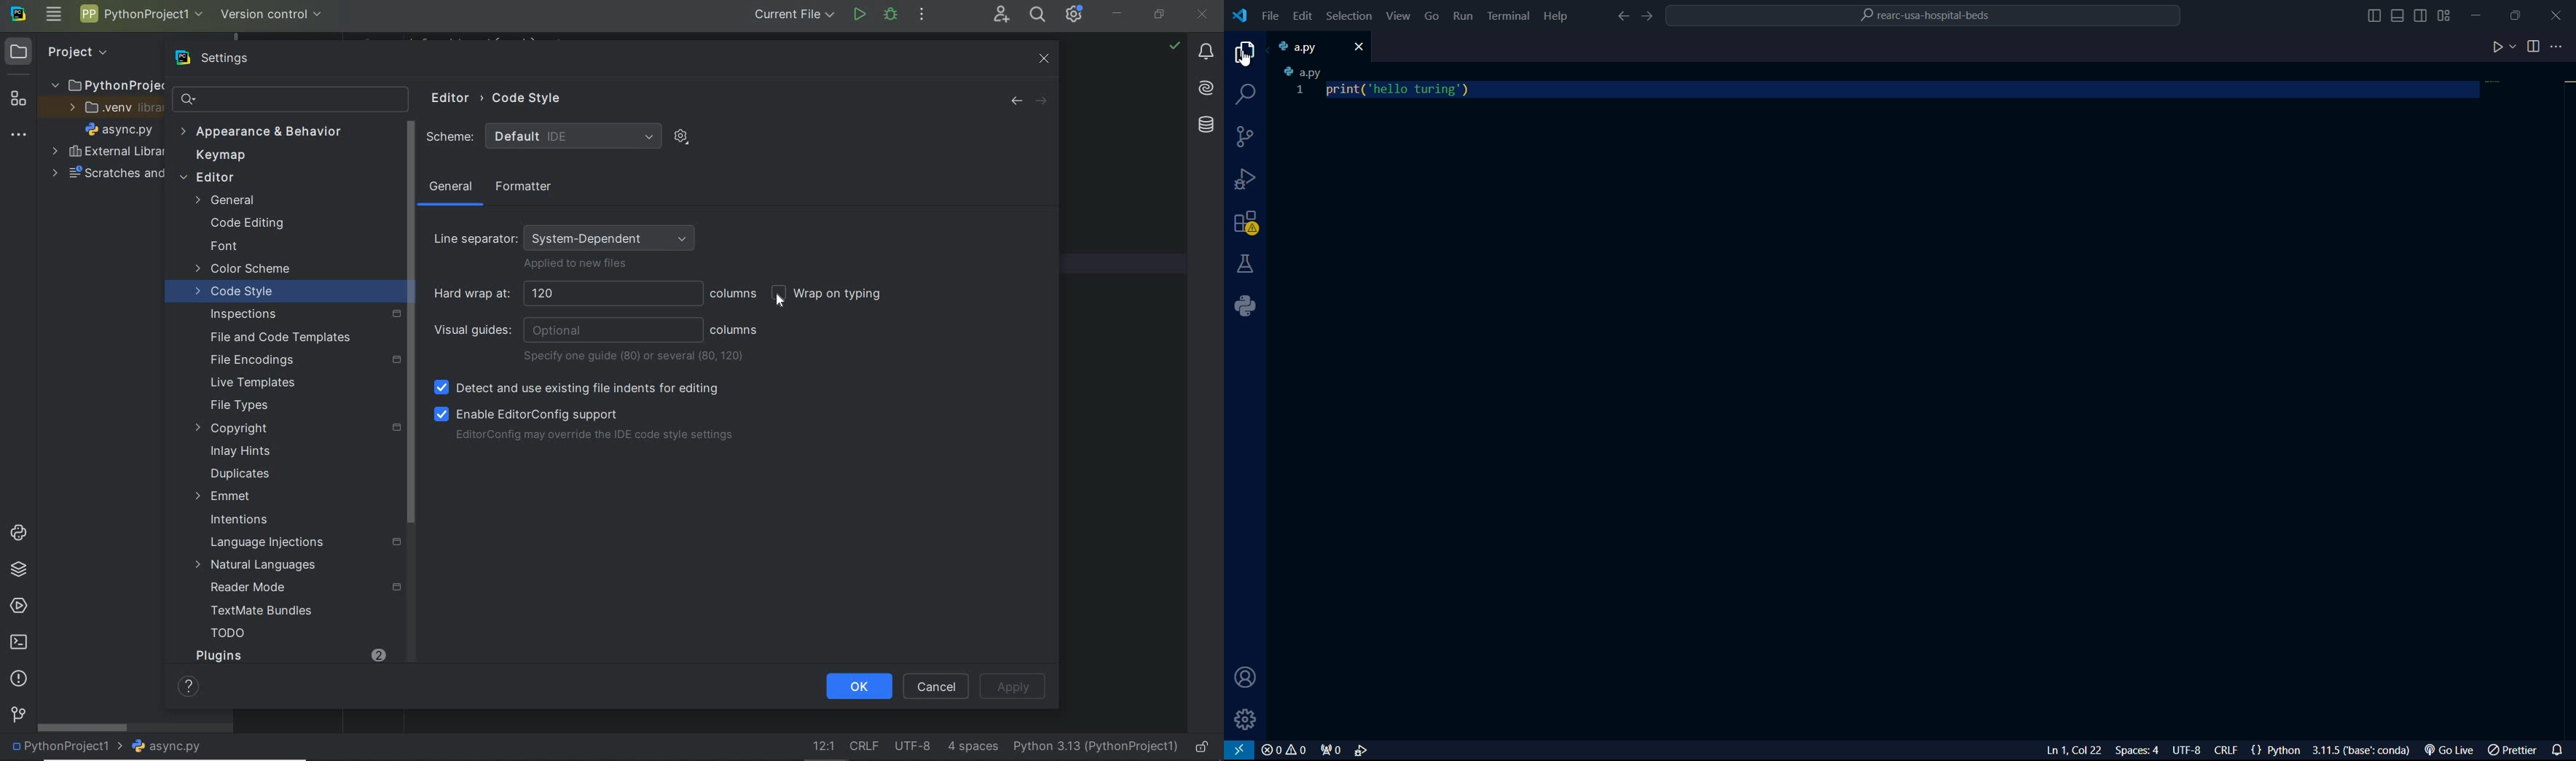 This screenshot has height=784, width=2576. What do you see at coordinates (1245, 304) in the screenshot?
I see `python` at bounding box center [1245, 304].